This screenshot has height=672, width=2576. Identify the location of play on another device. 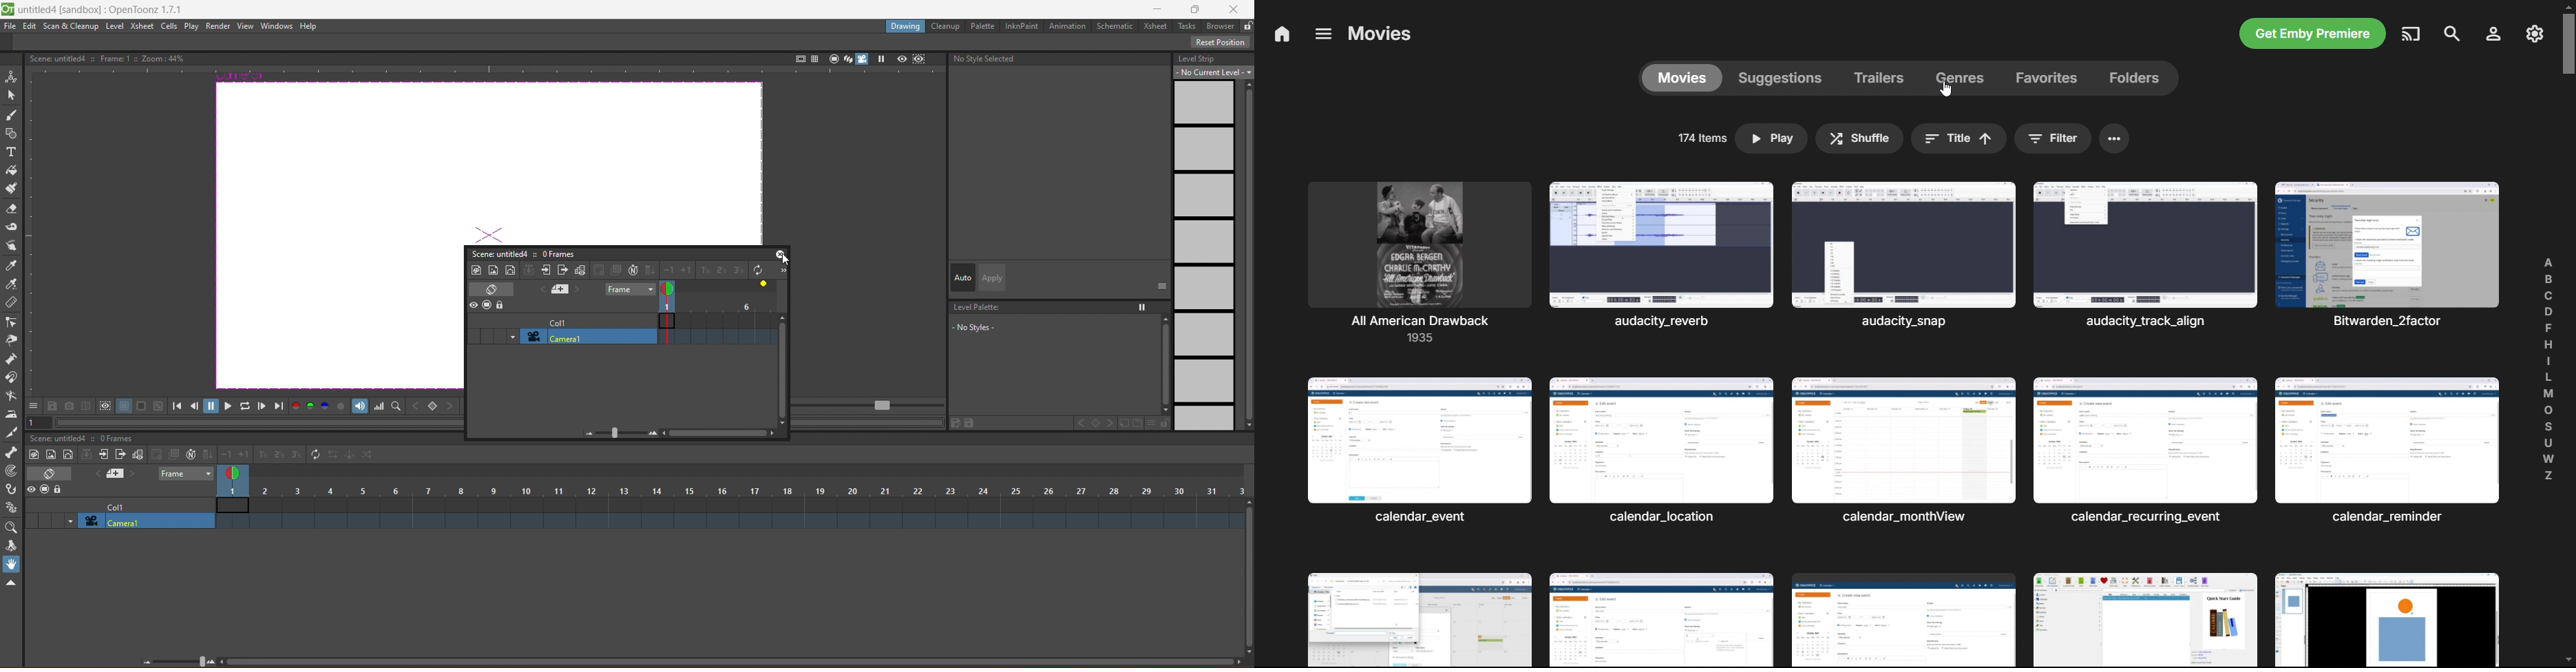
(2412, 33).